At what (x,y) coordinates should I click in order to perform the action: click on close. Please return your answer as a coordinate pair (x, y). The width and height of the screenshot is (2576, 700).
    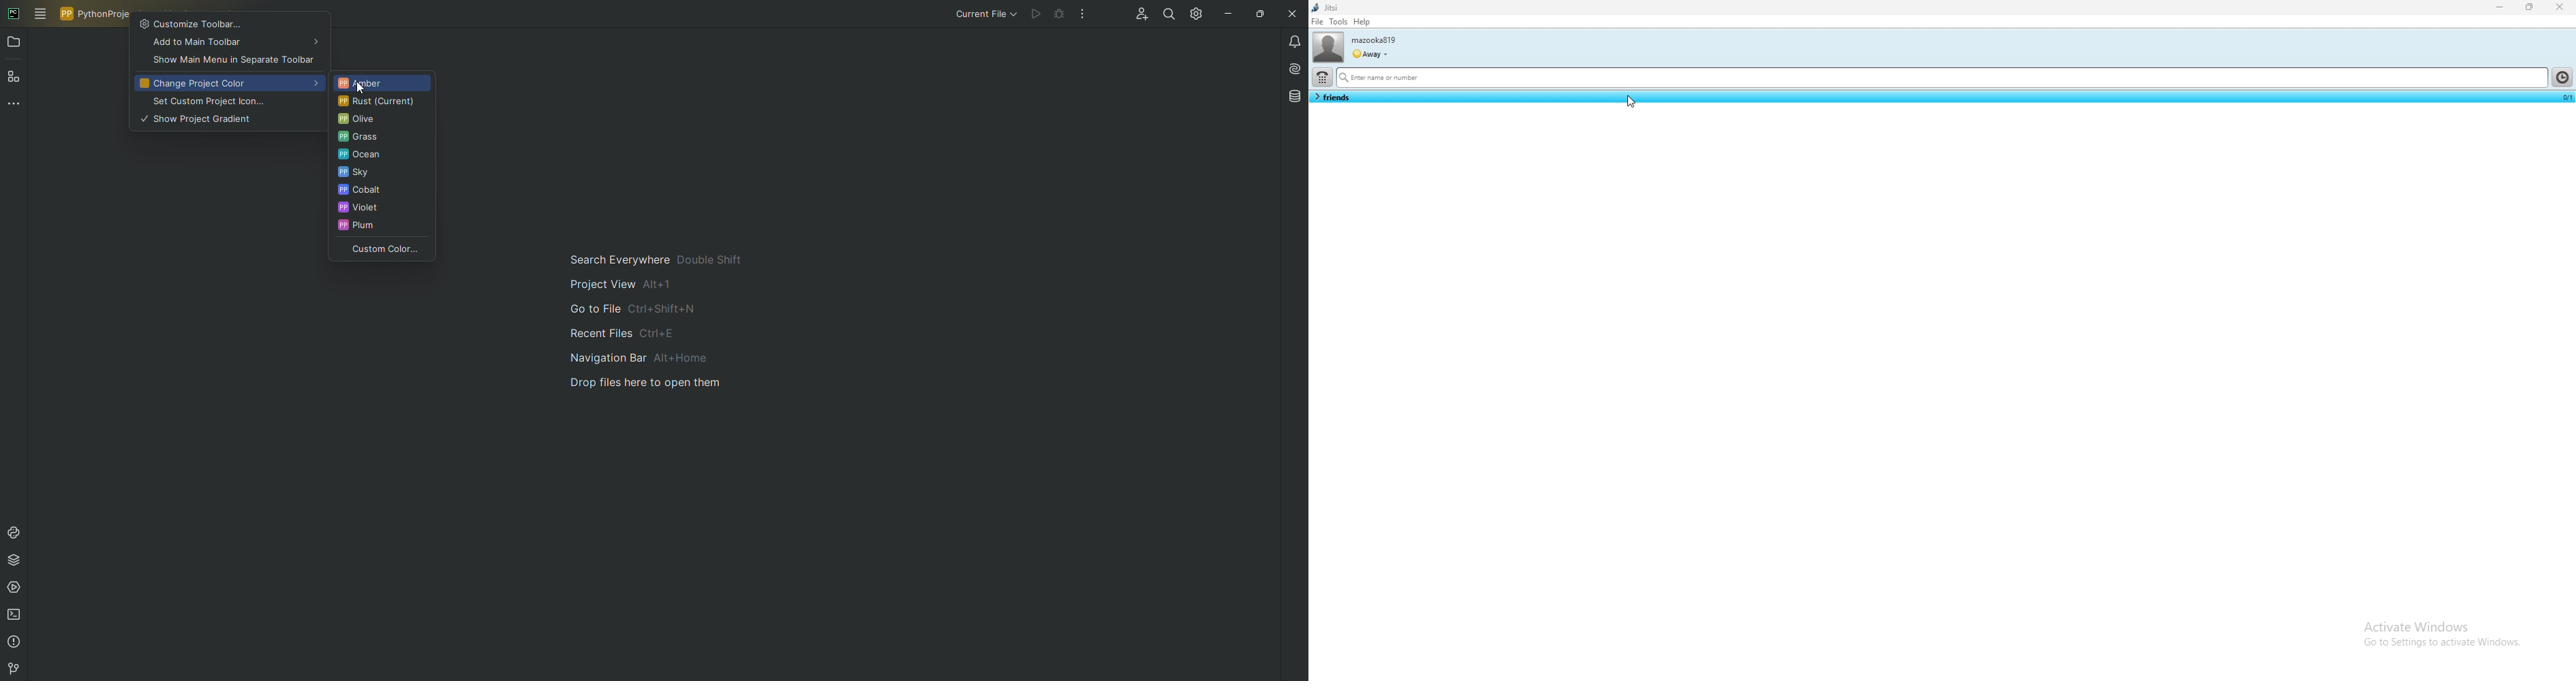
    Looking at the image, I should click on (2558, 7).